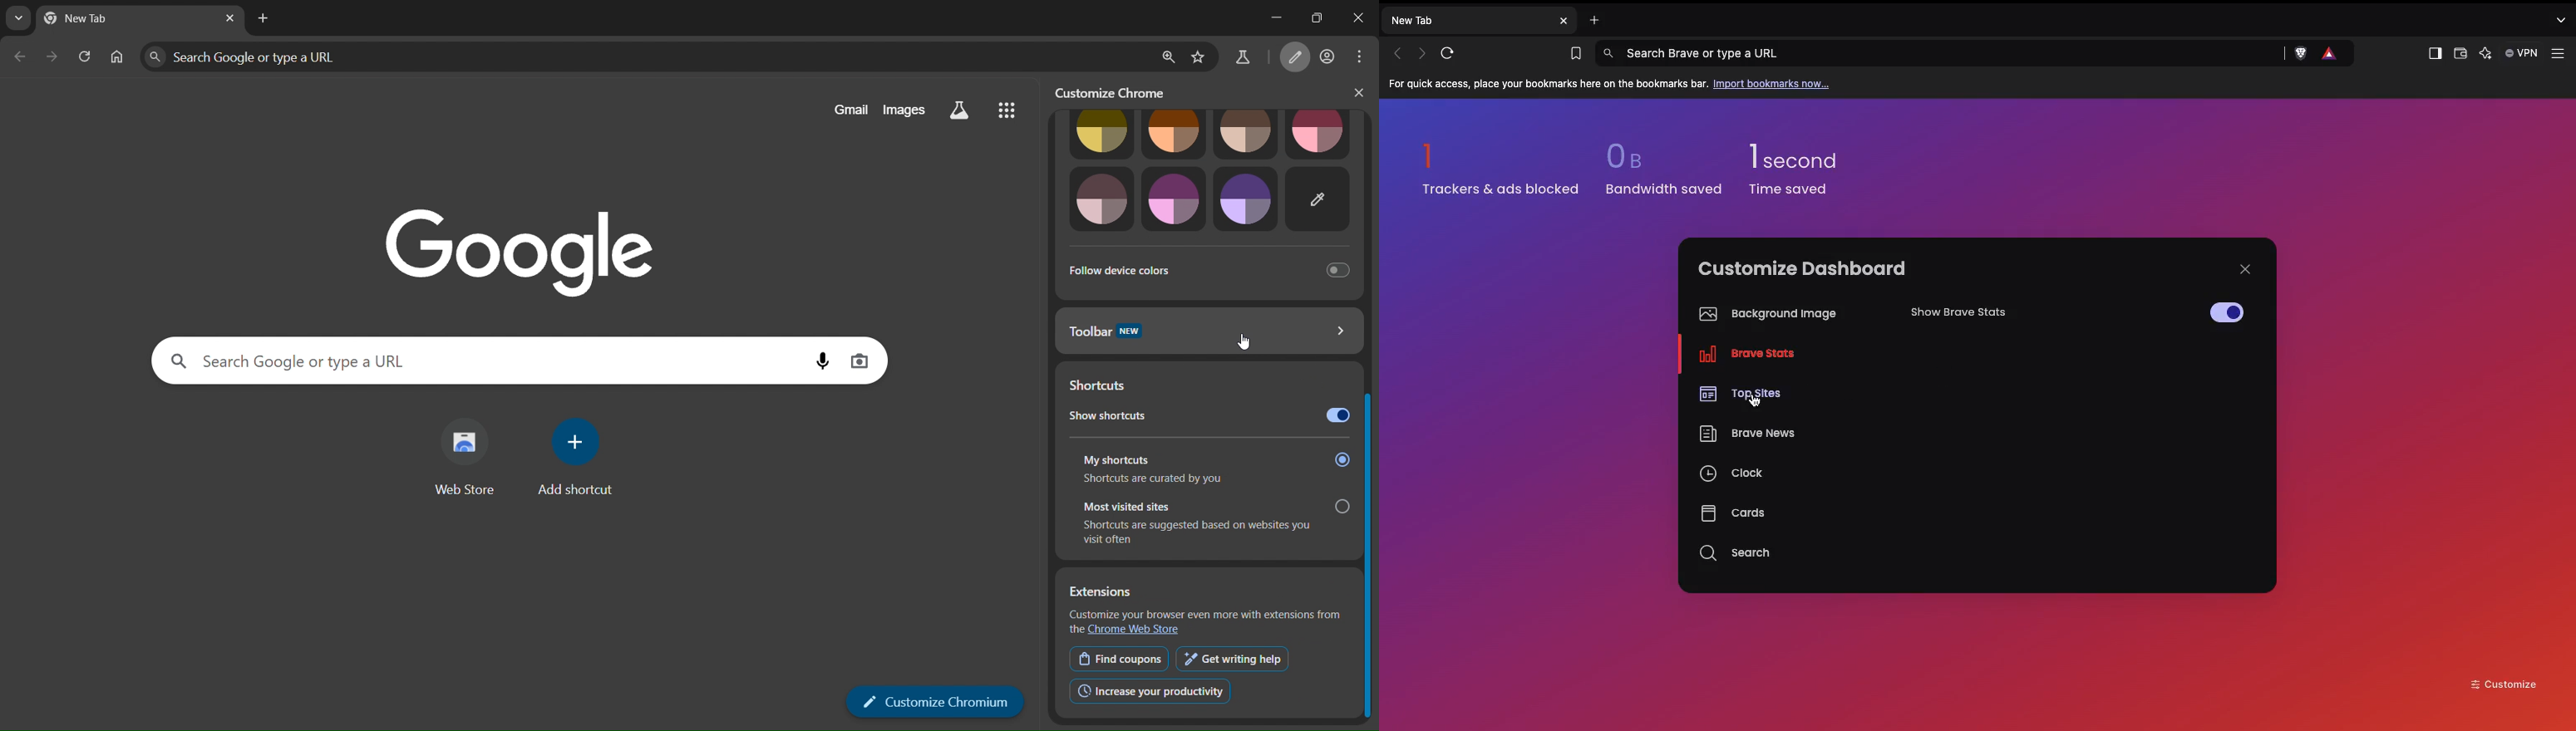 The image size is (2576, 756). I want to click on gmail, so click(846, 110).